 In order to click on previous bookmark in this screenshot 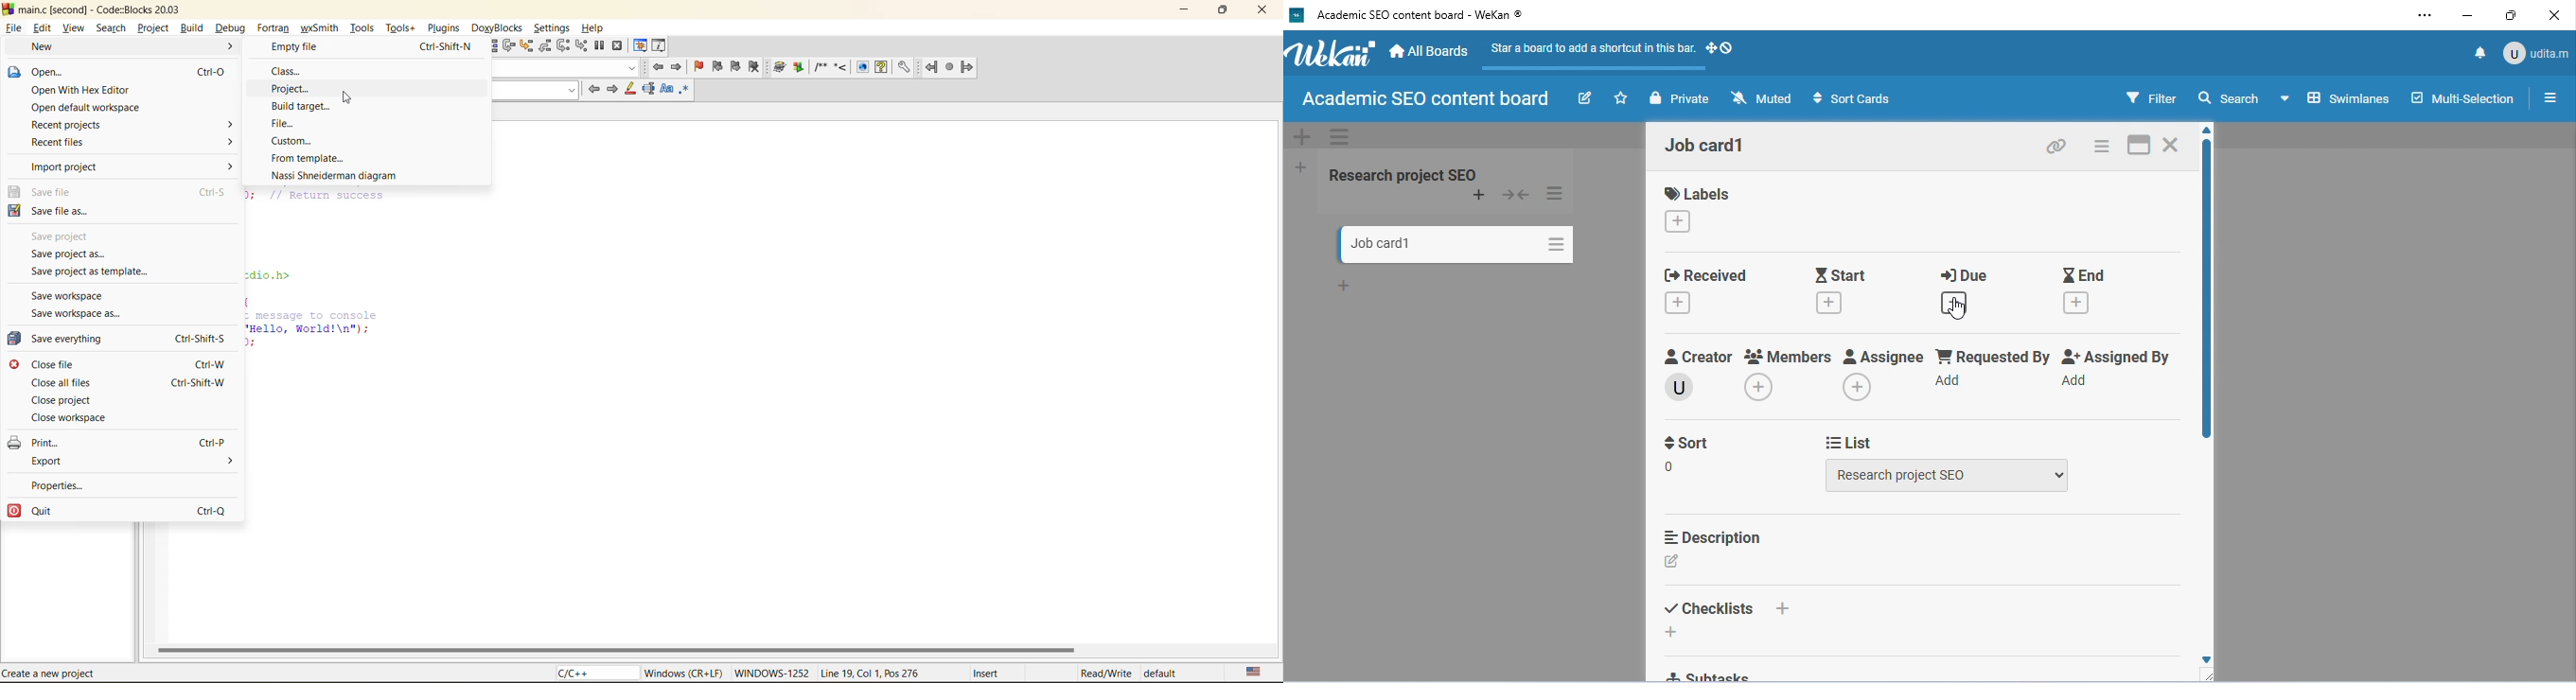, I will do `click(716, 68)`.